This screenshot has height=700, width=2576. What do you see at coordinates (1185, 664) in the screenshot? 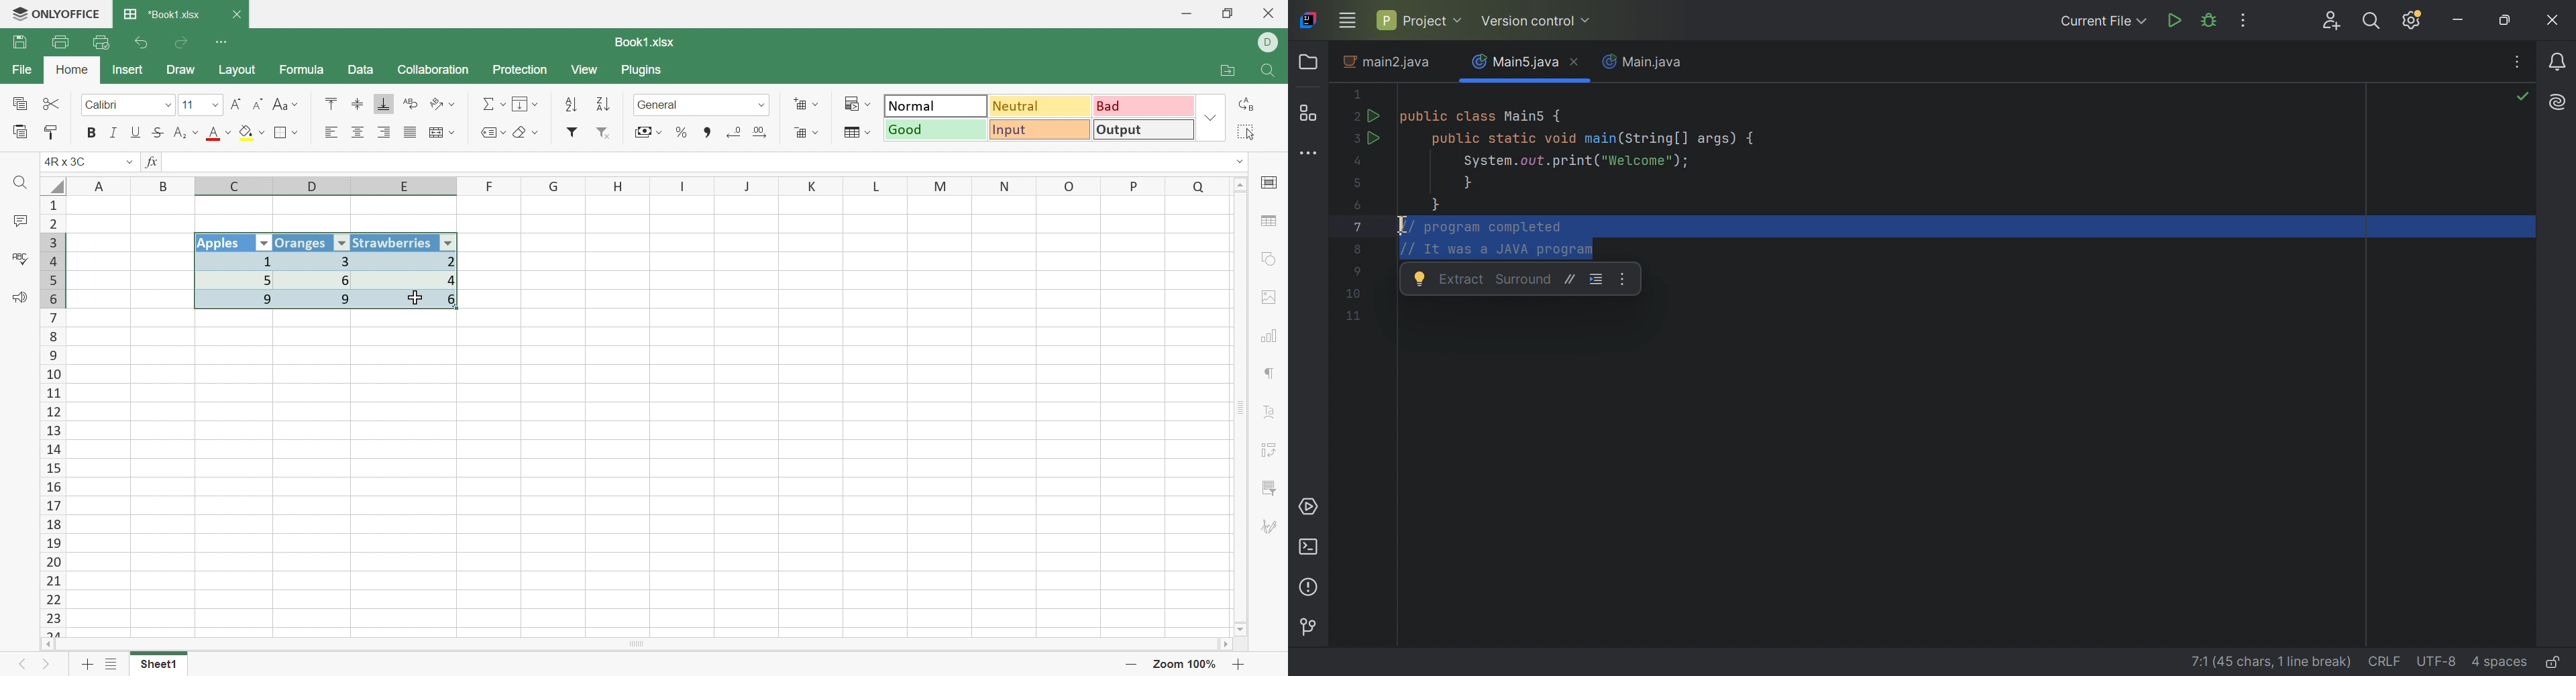
I see `Zoom 100%` at bounding box center [1185, 664].